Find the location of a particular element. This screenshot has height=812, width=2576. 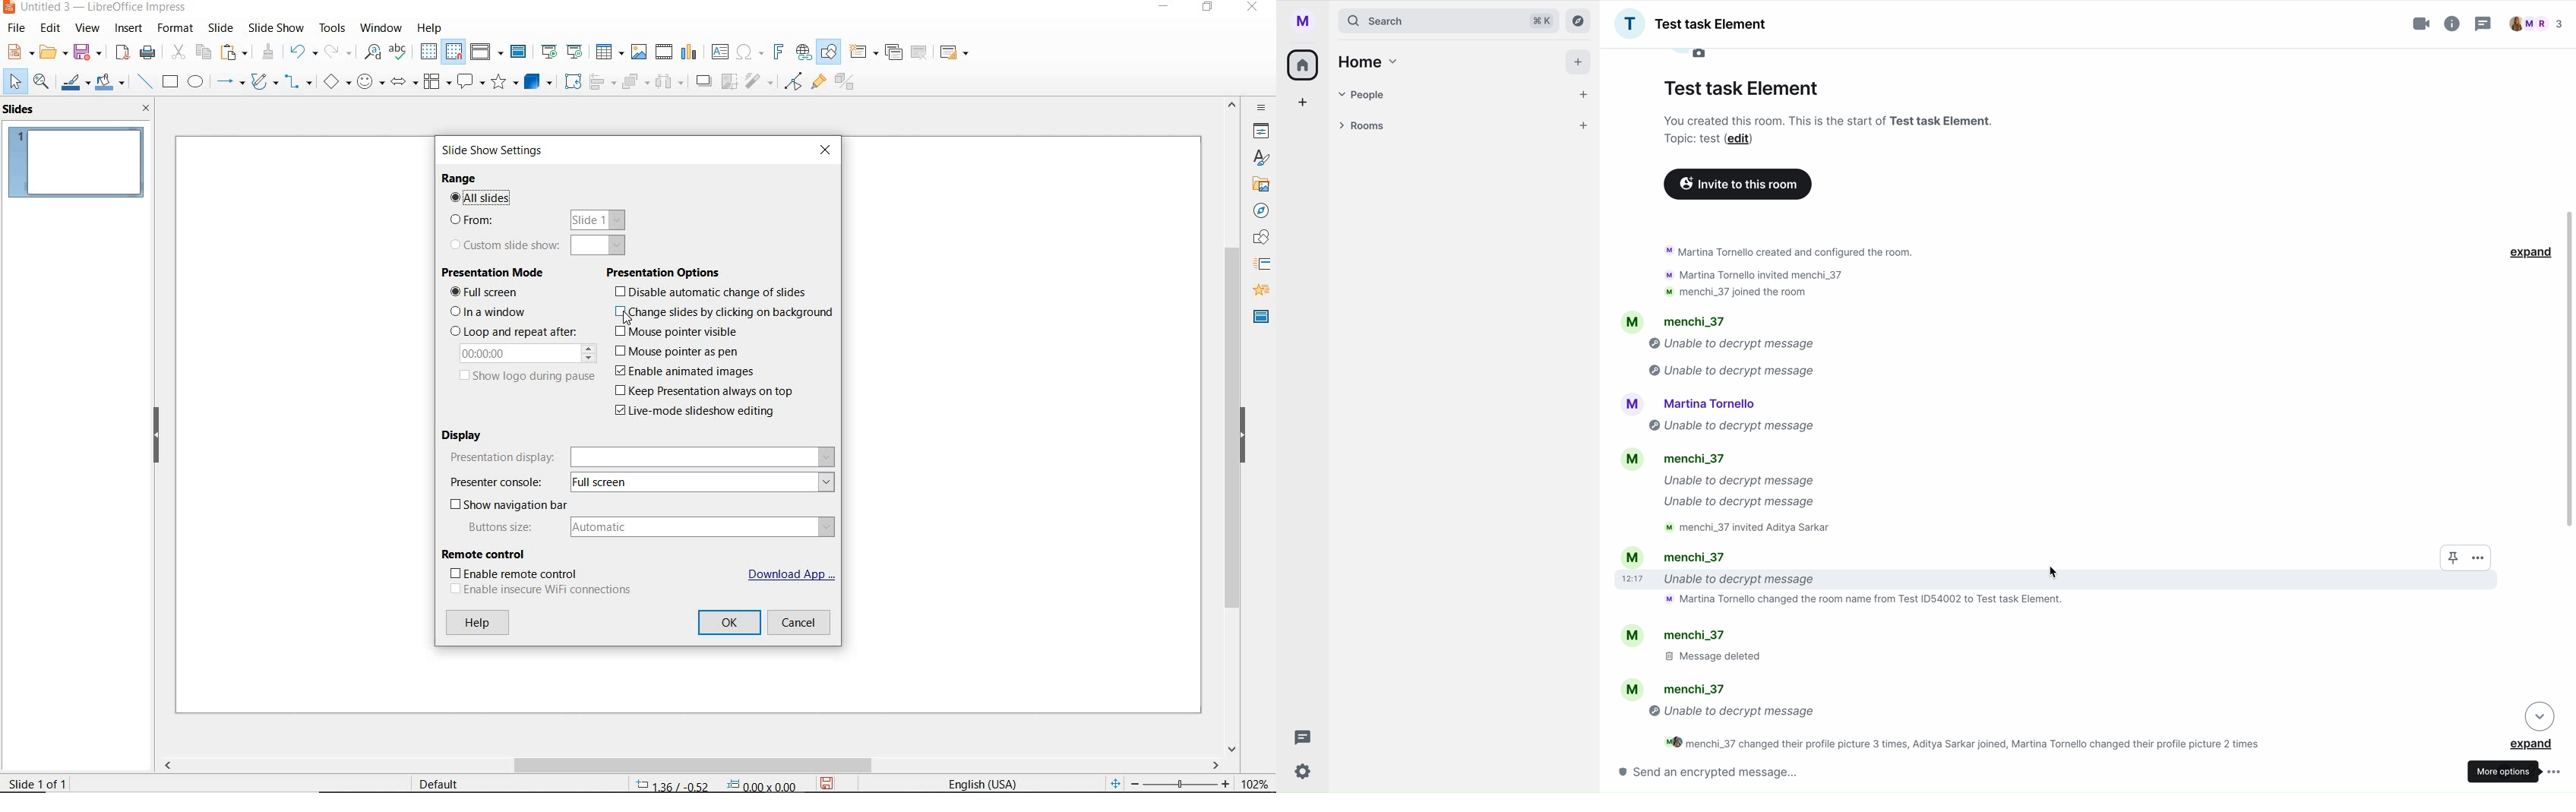

INSERT LINE is located at coordinates (145, 81).